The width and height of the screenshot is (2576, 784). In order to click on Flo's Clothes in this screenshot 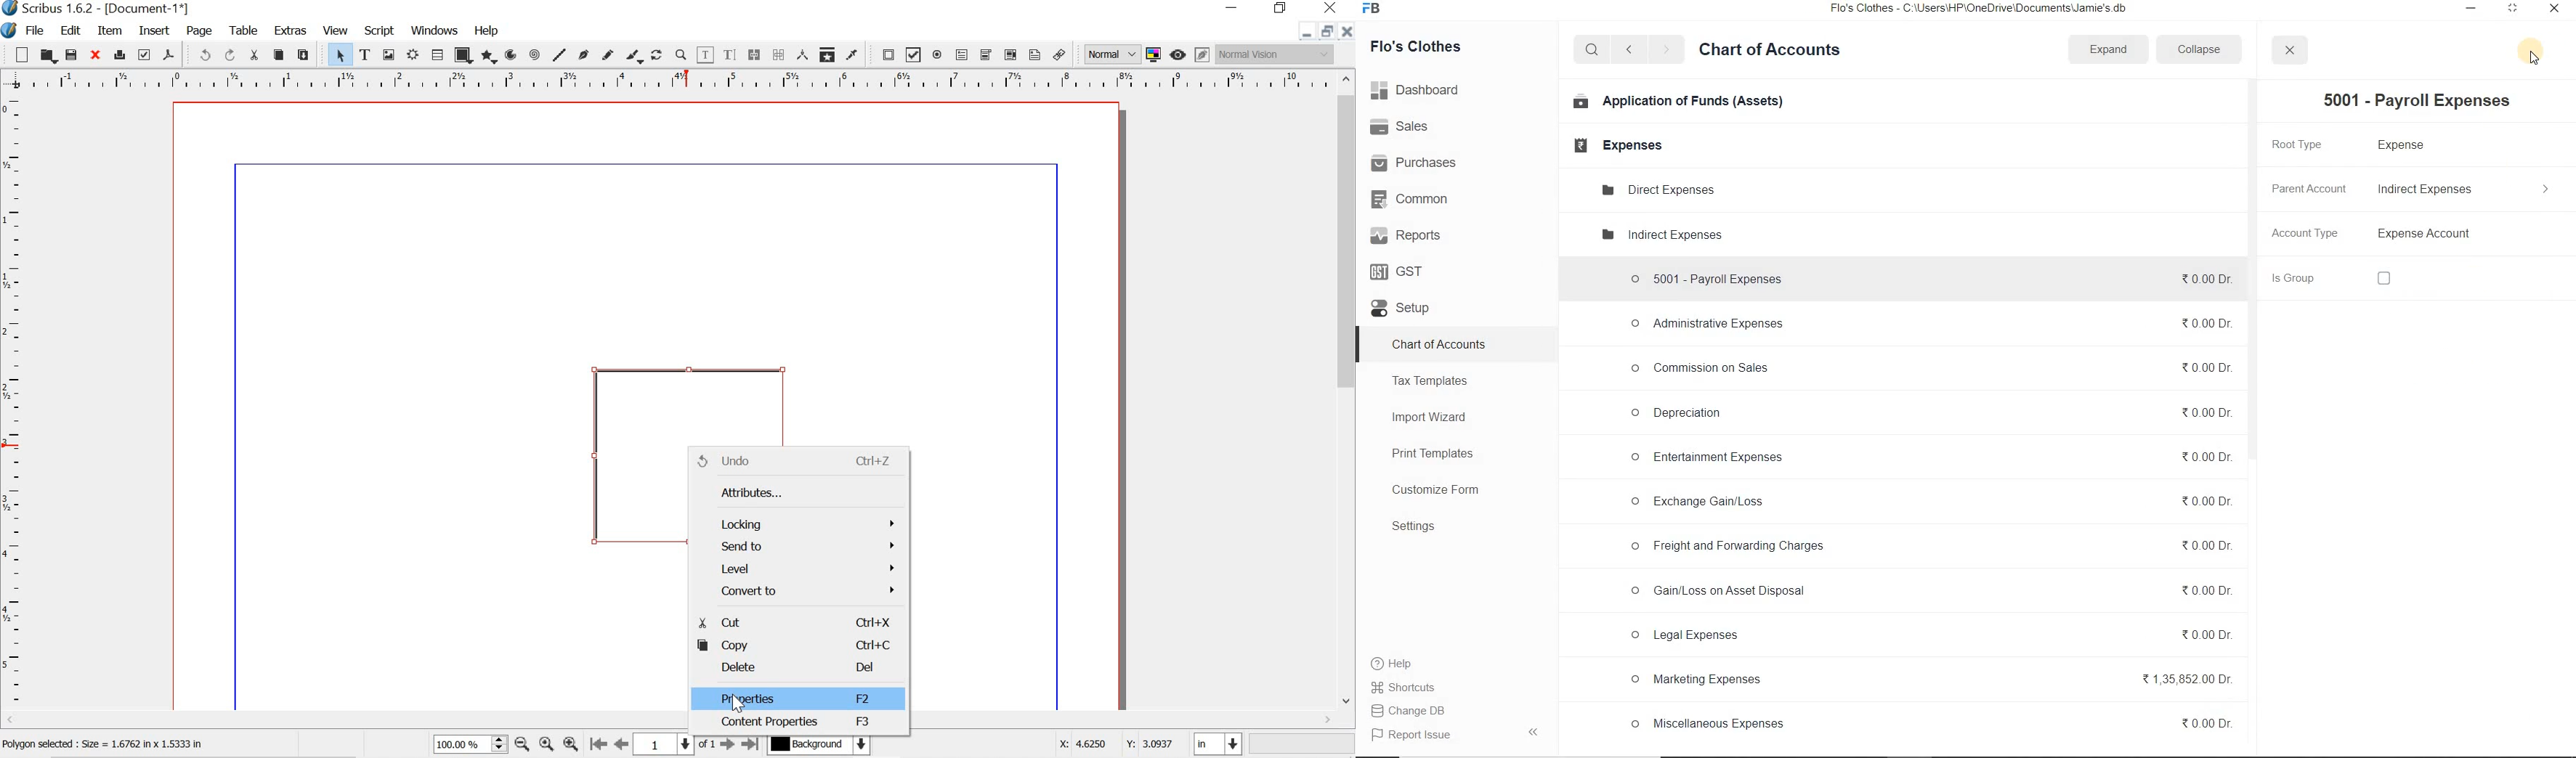, I will do `click(1417, 46)`.